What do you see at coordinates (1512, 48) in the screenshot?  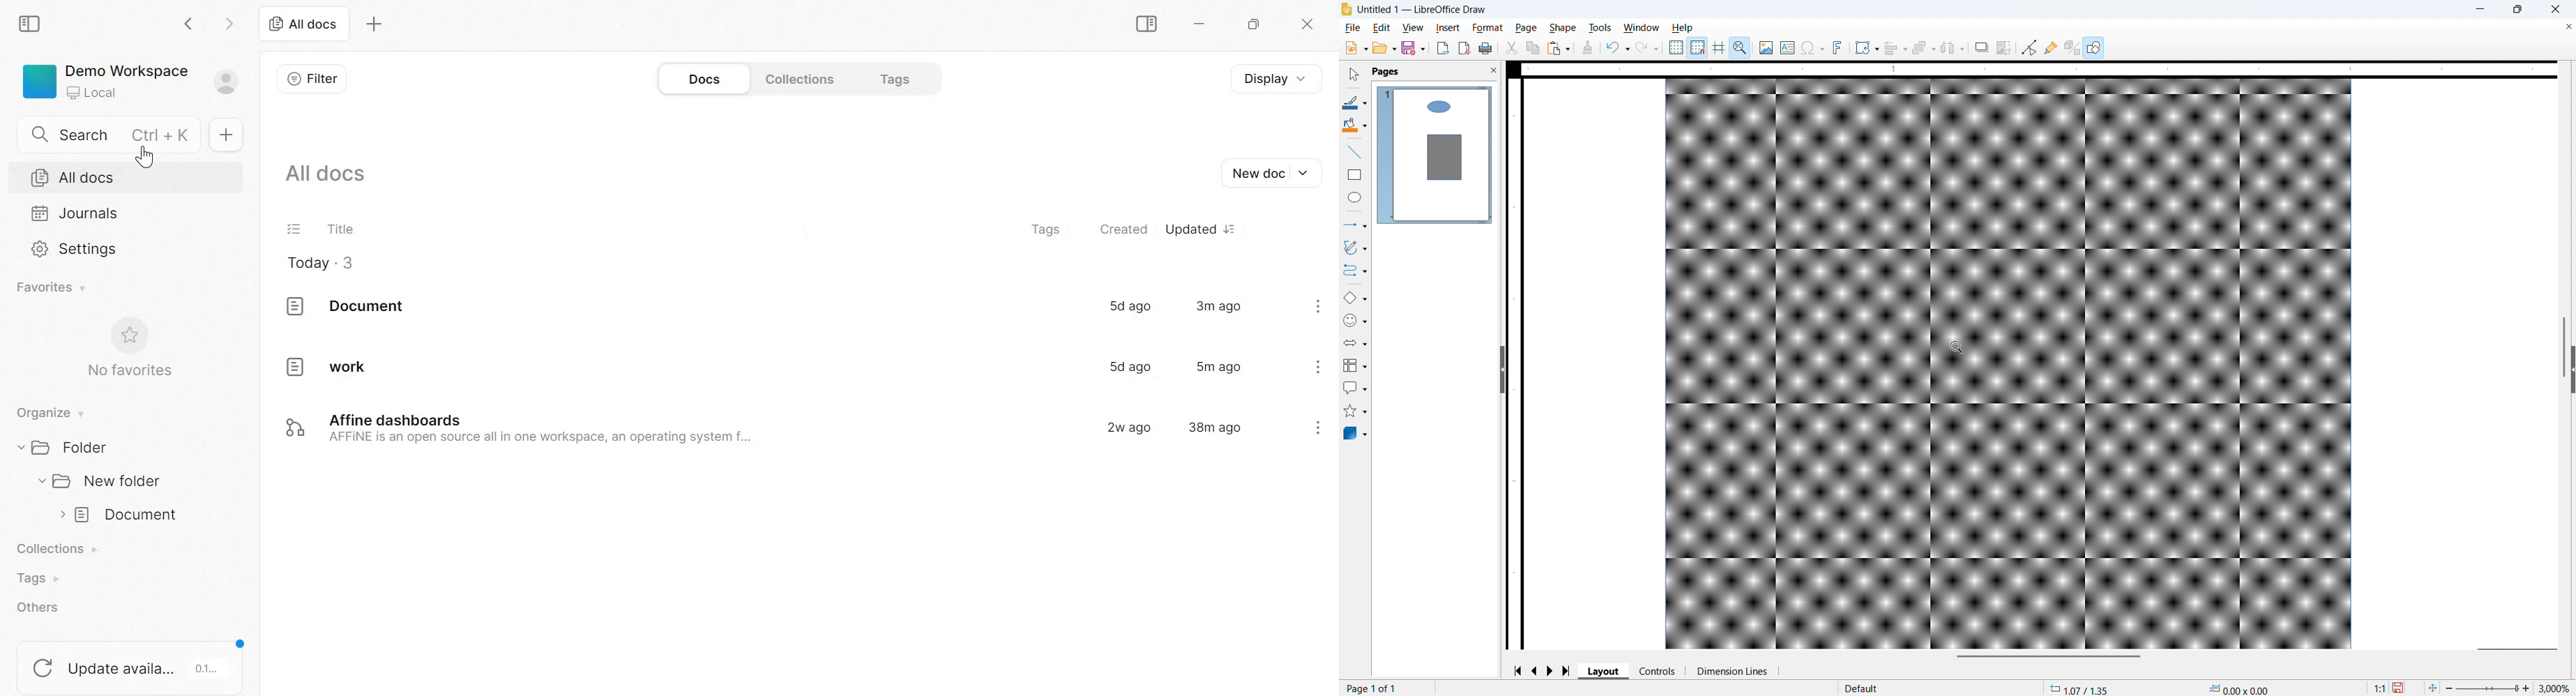 I see `cut ` at bounding box center [1512, 48].